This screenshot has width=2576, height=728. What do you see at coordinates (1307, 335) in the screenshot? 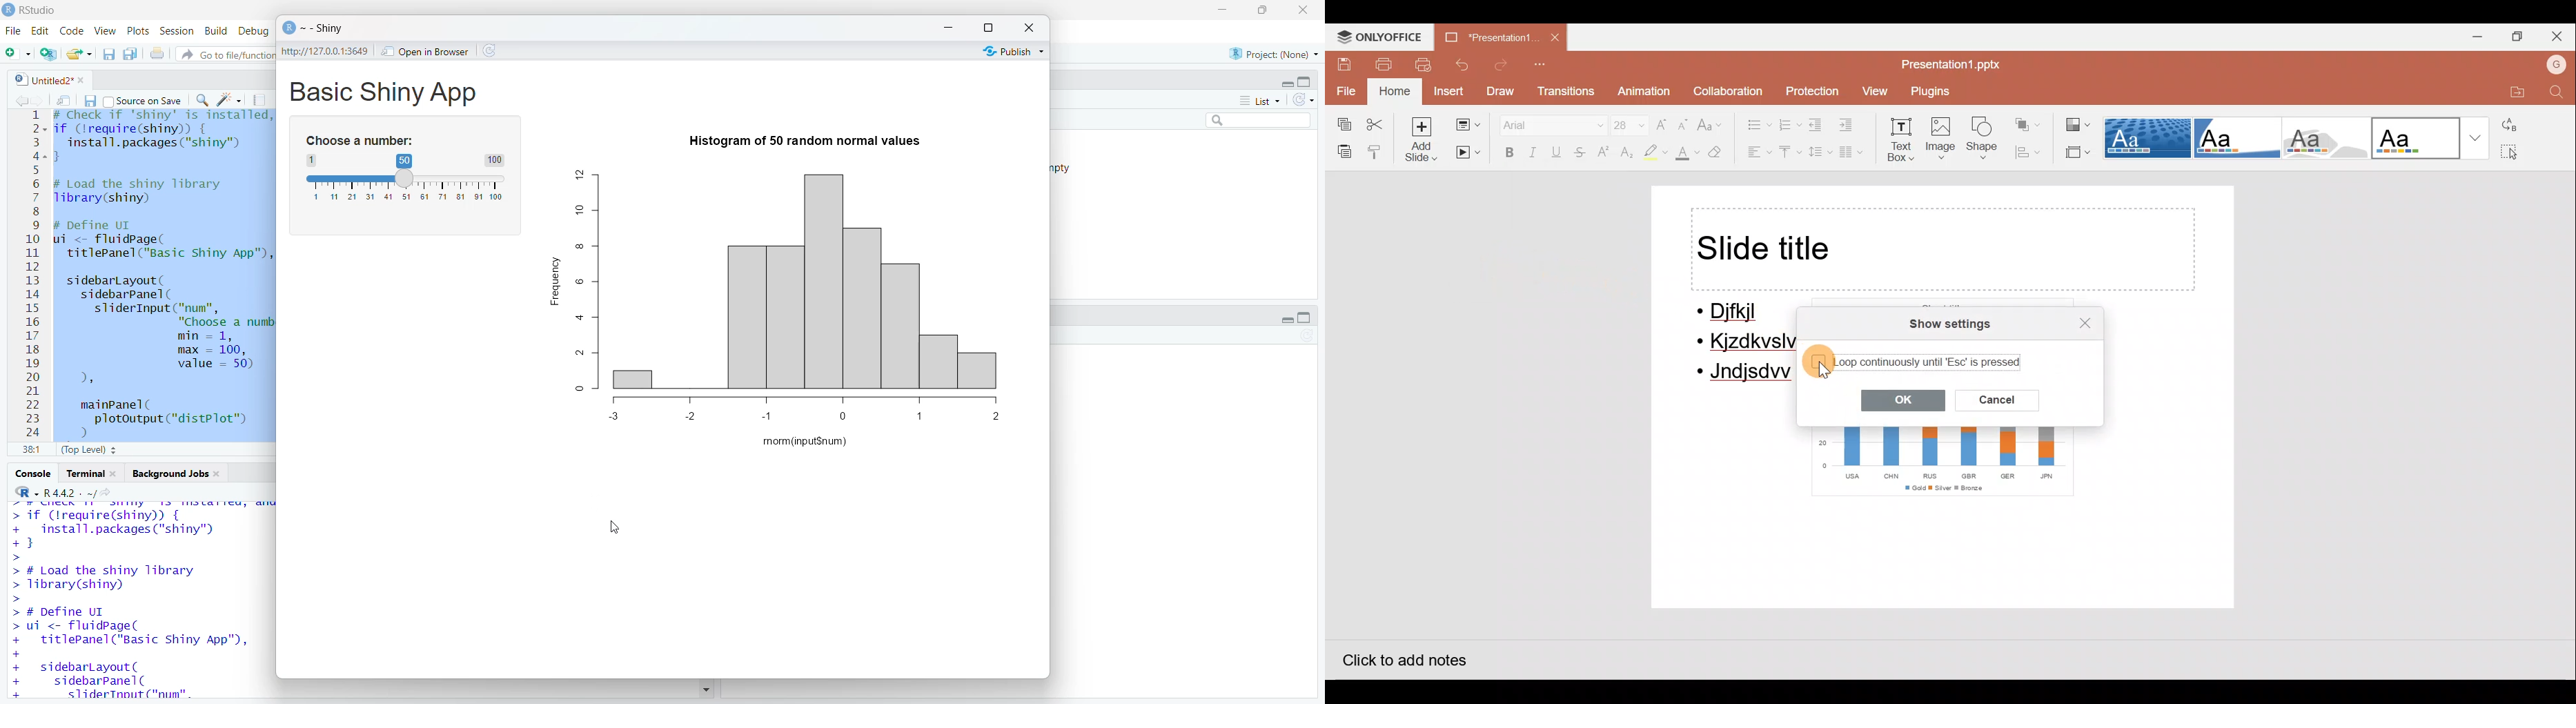
I see `refresh` at bounding box center [1307, 335].